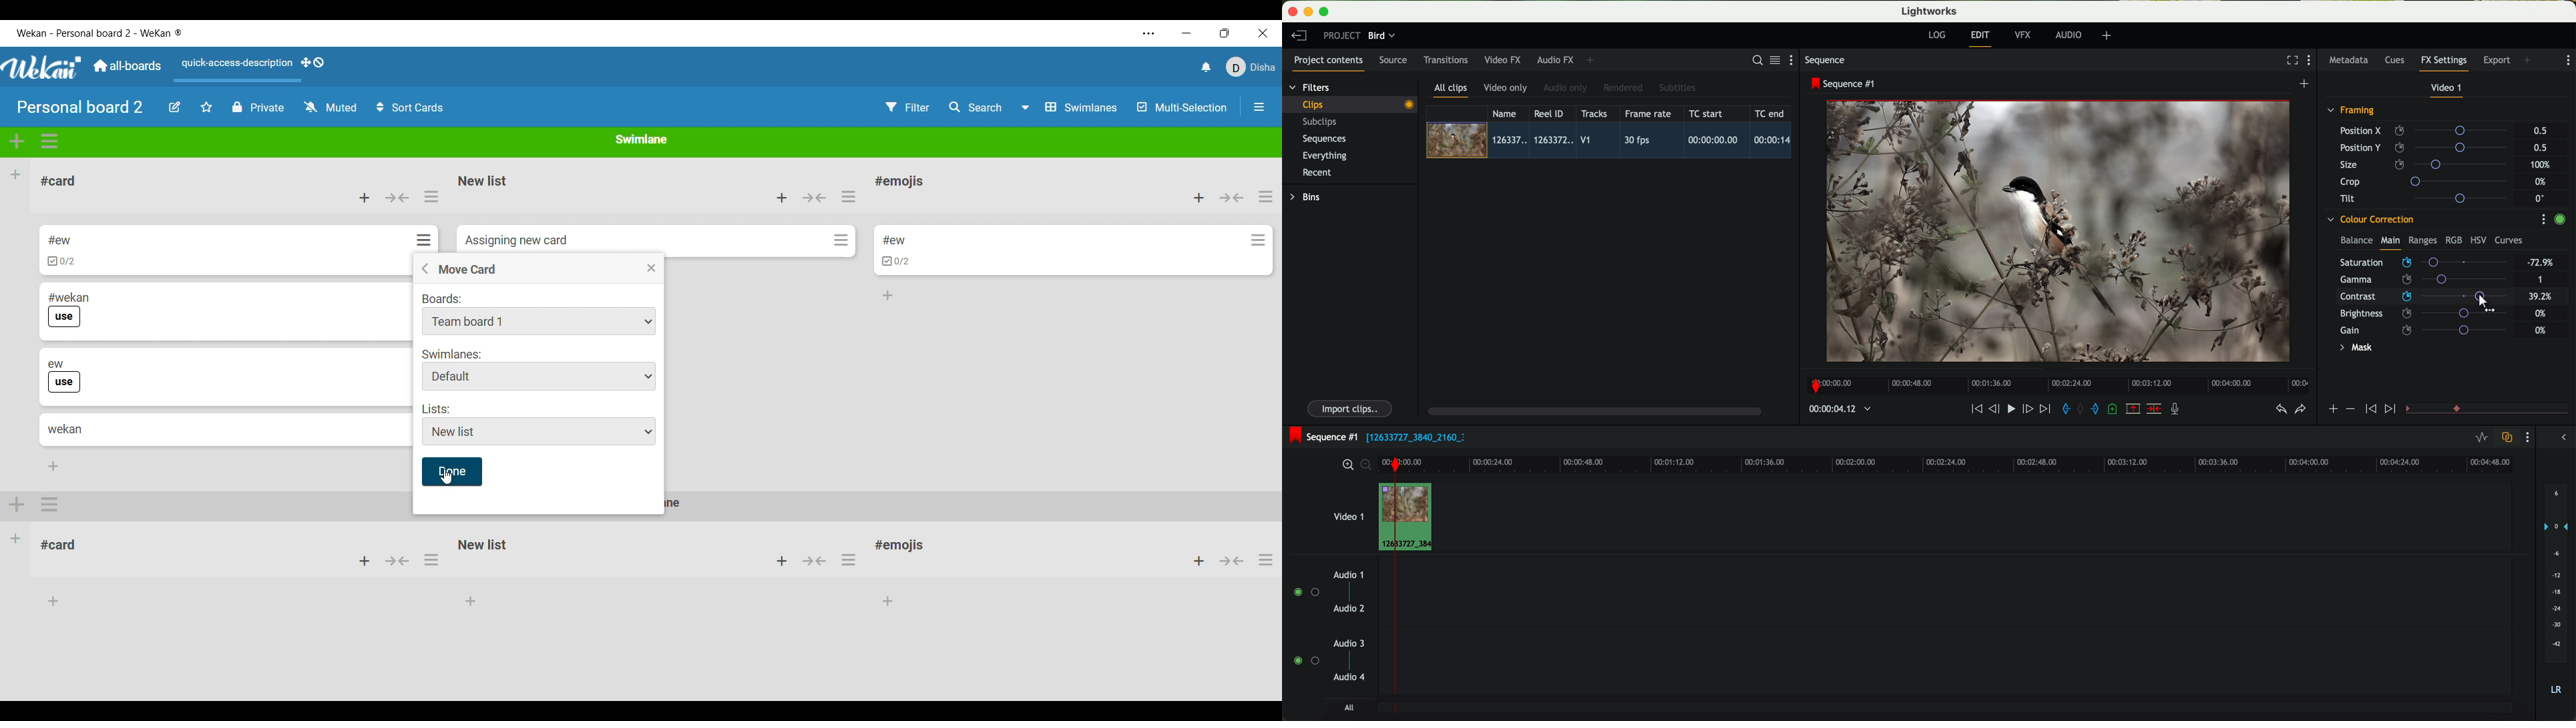 This screenshot has width=2576, height=728. I want to click on Current swimlane, so click(642, 139).